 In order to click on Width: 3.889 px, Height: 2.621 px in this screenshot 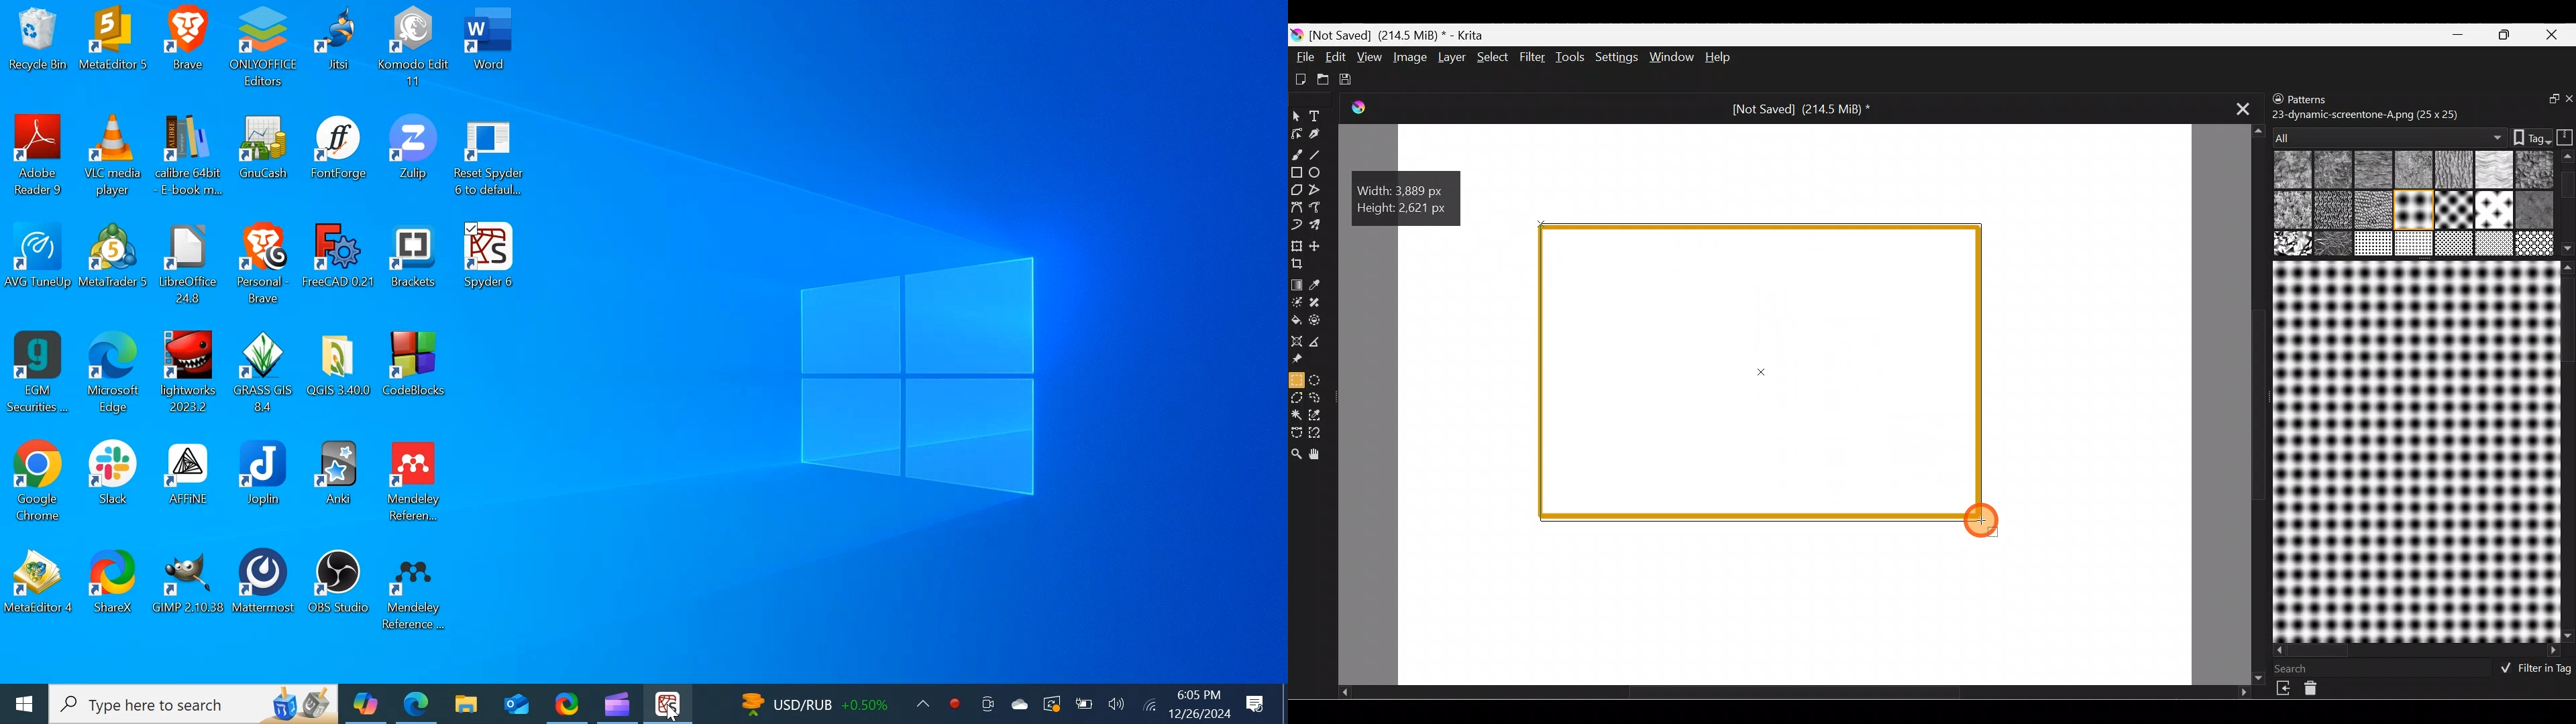, I will do `click(1407, 196)`.